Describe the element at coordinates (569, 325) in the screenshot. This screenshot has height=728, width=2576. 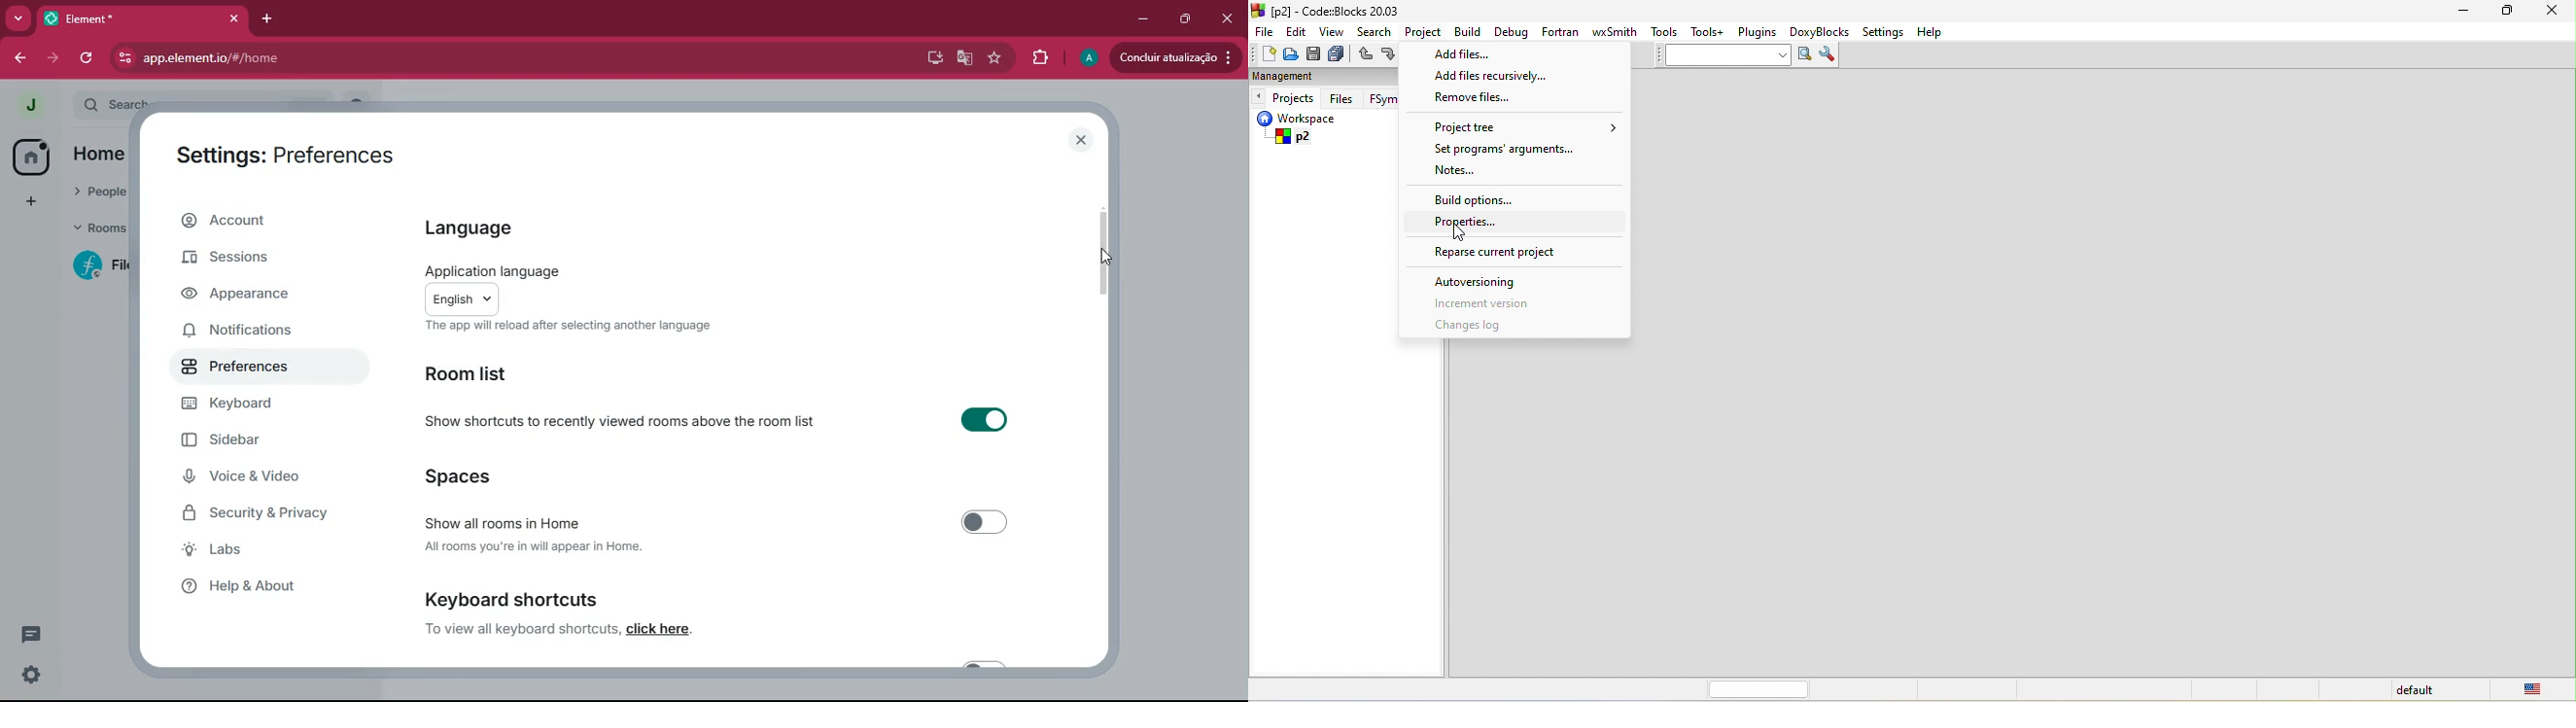
I see `text` at that location.